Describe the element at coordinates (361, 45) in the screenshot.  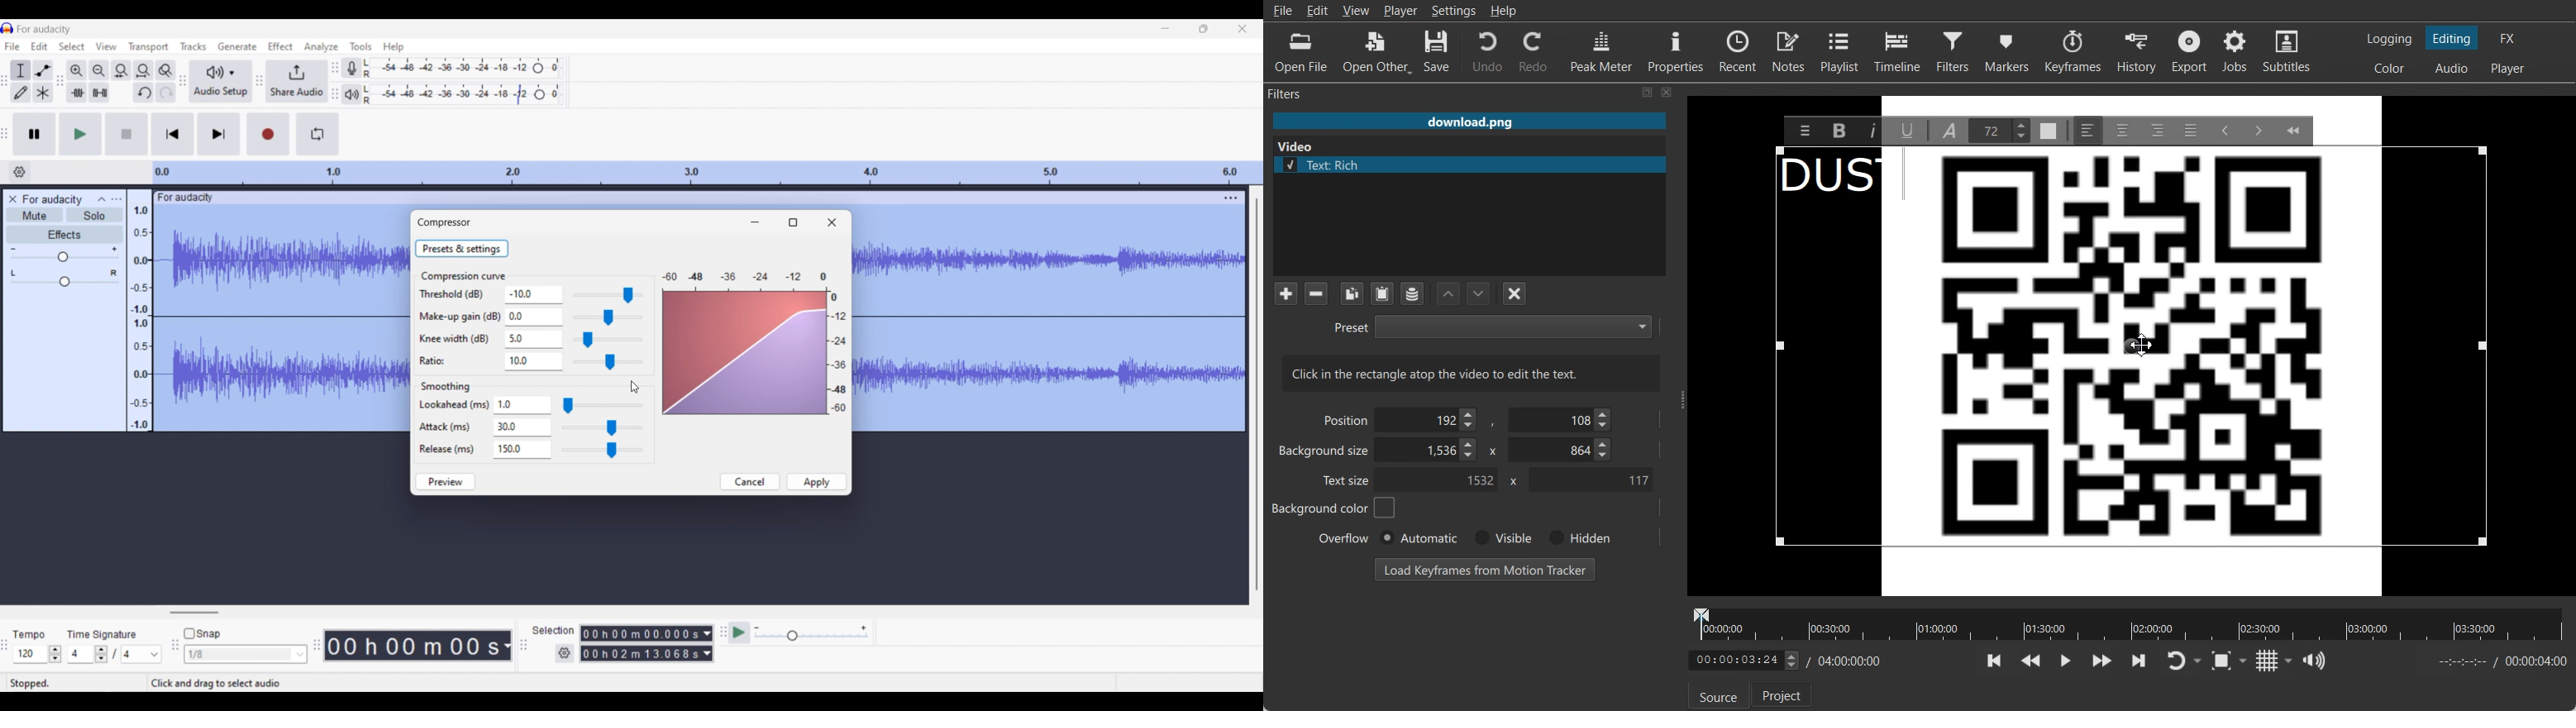
I see `Tools` at that location.